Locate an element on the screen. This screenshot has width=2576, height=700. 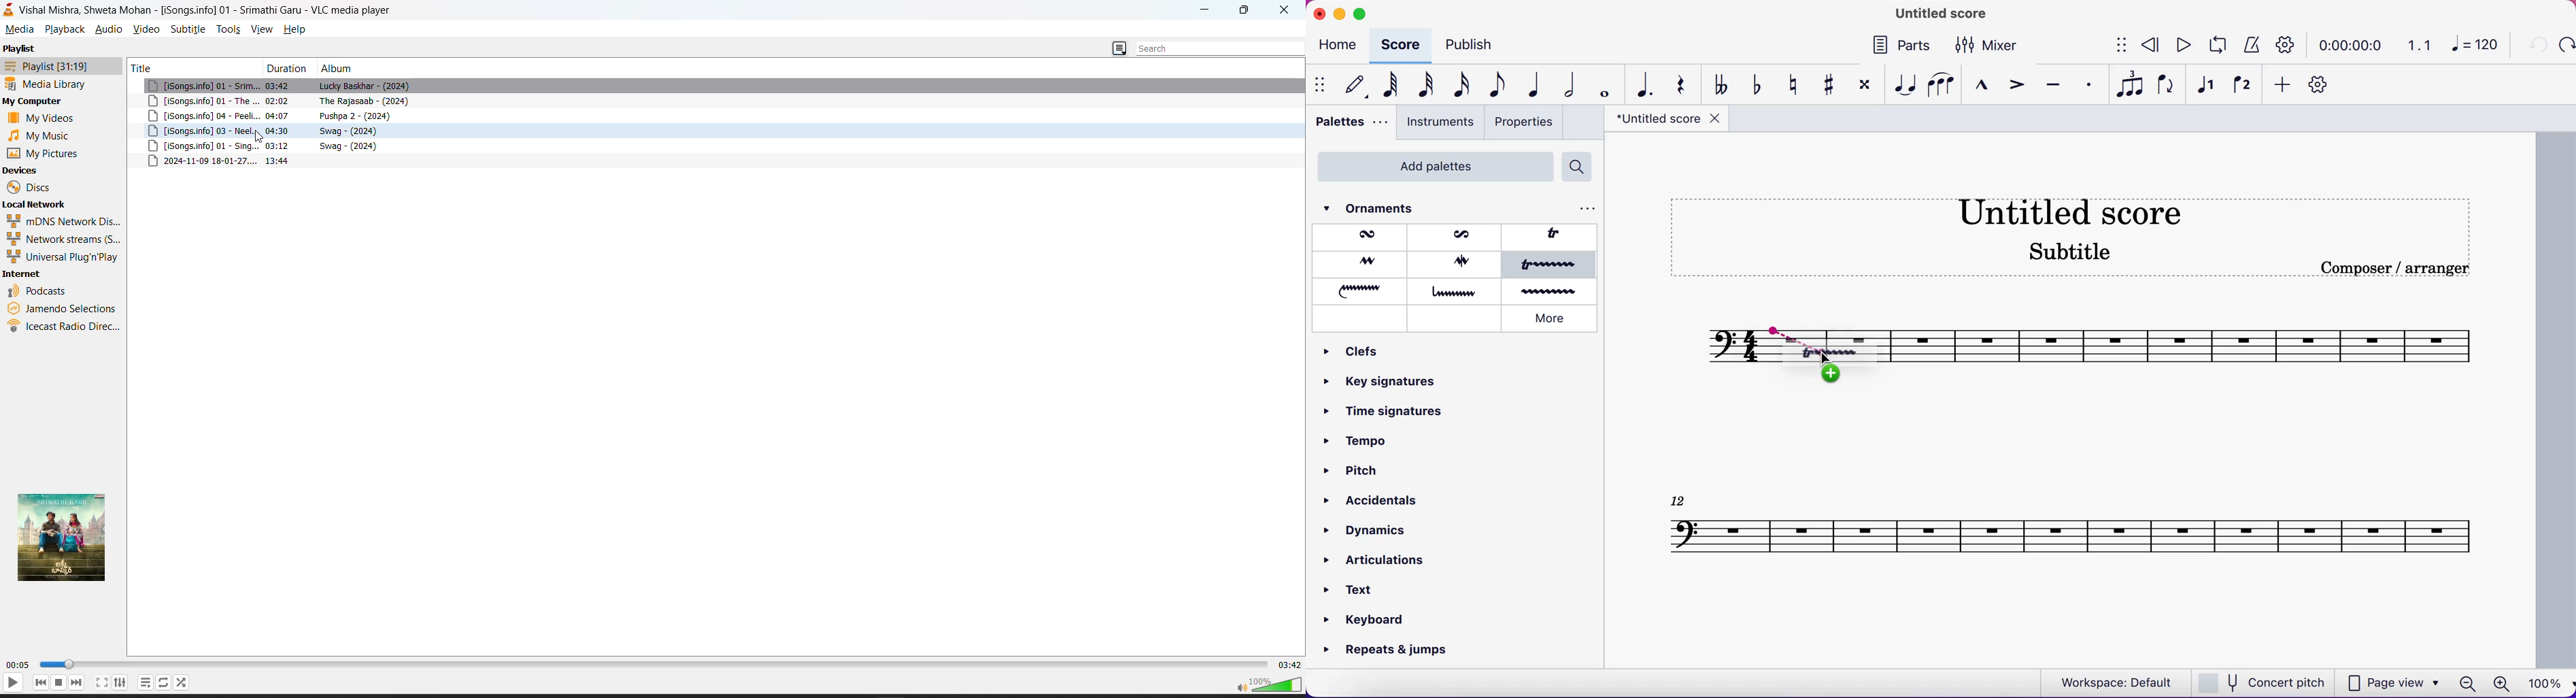
parts is located at coordinates (1901, 48).